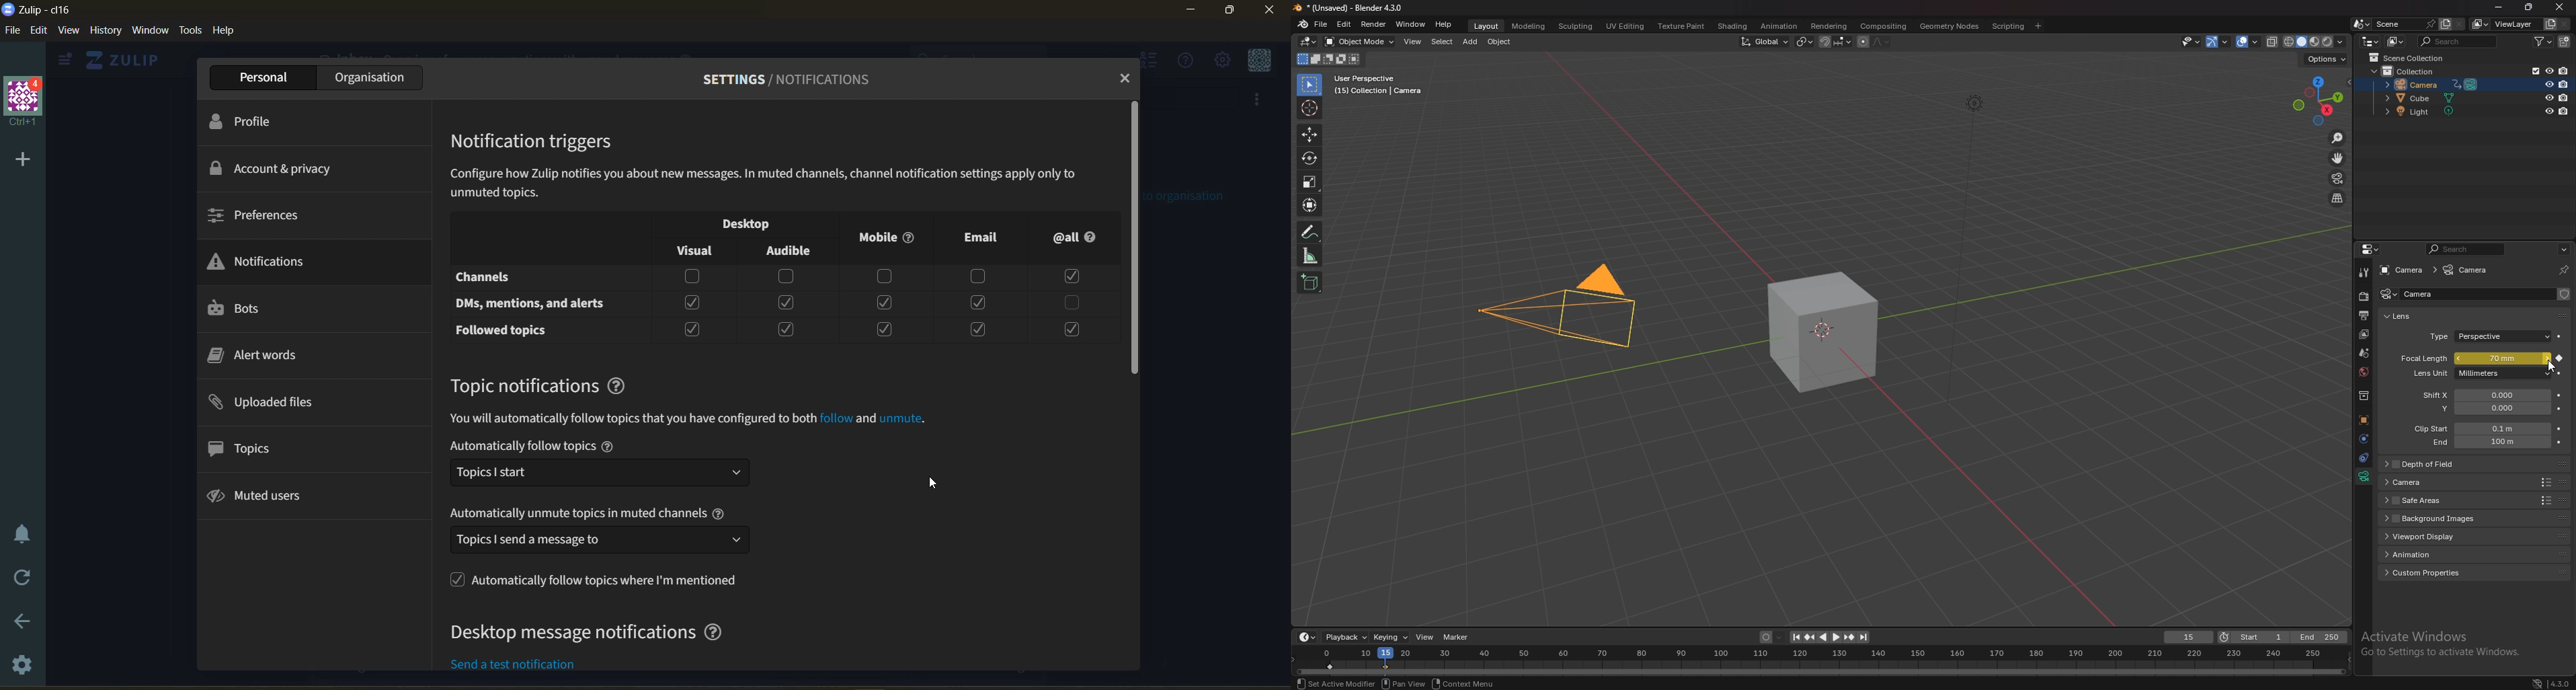  Describe the element at coordinates (590, 636) in the screenshot. I see `desktop message notifications` at that location.